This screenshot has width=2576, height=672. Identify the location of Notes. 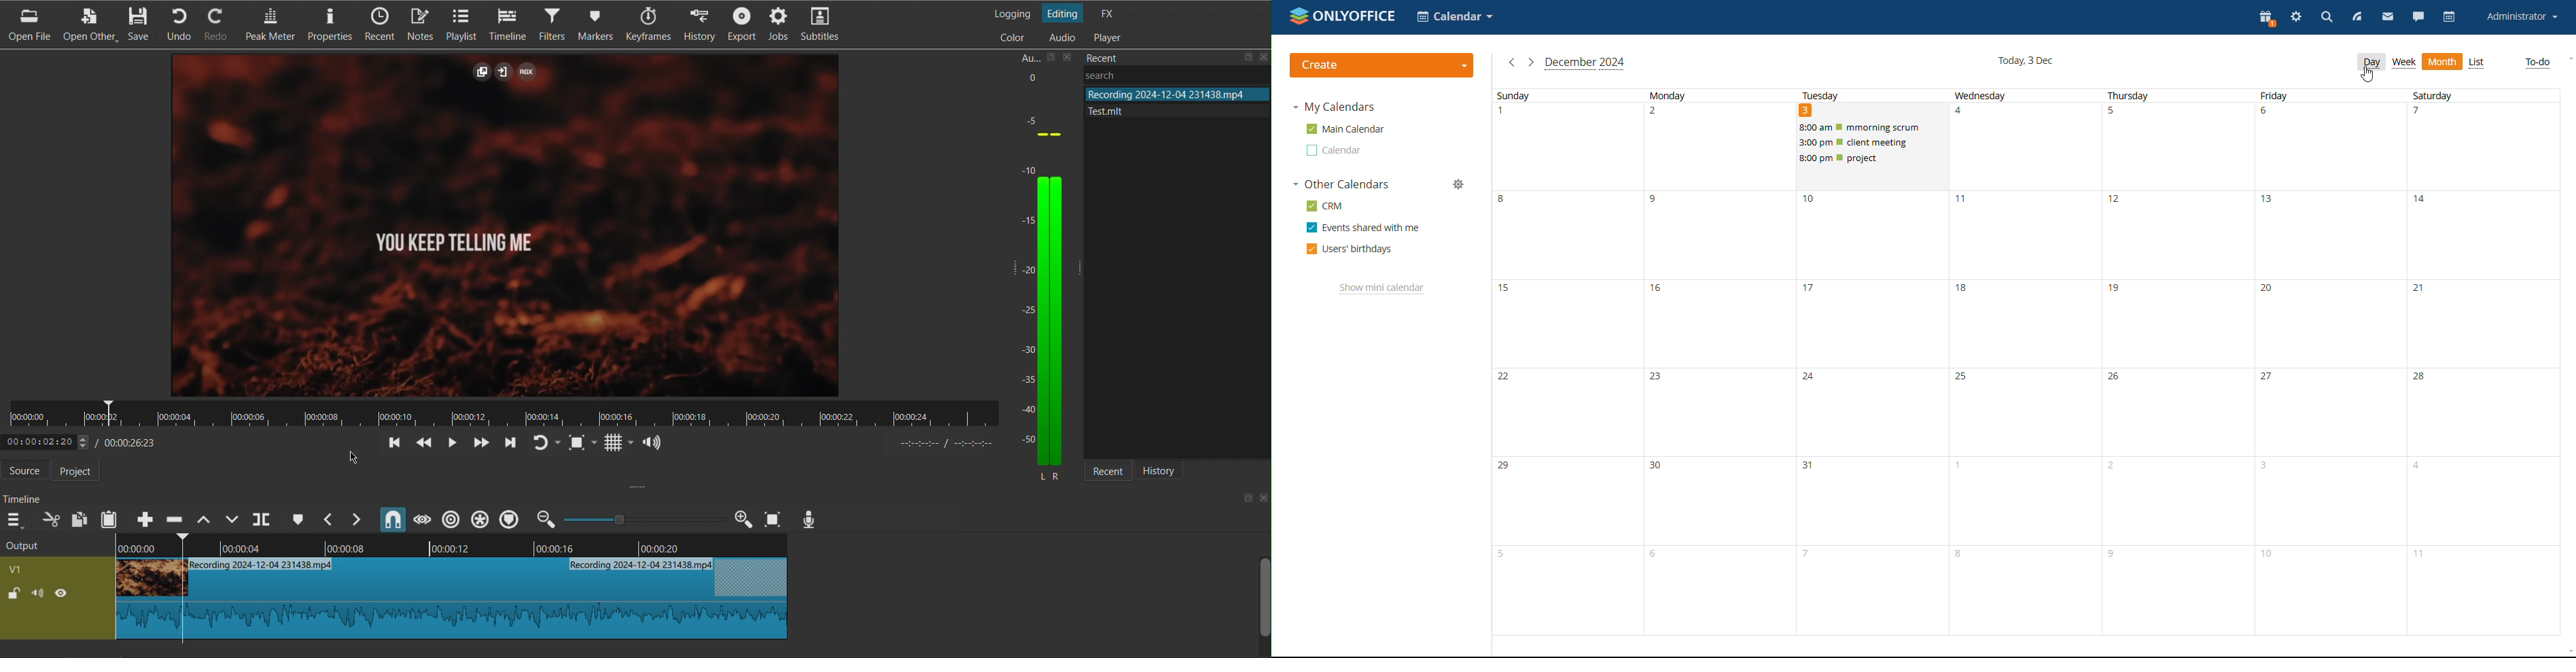
(422, 24).